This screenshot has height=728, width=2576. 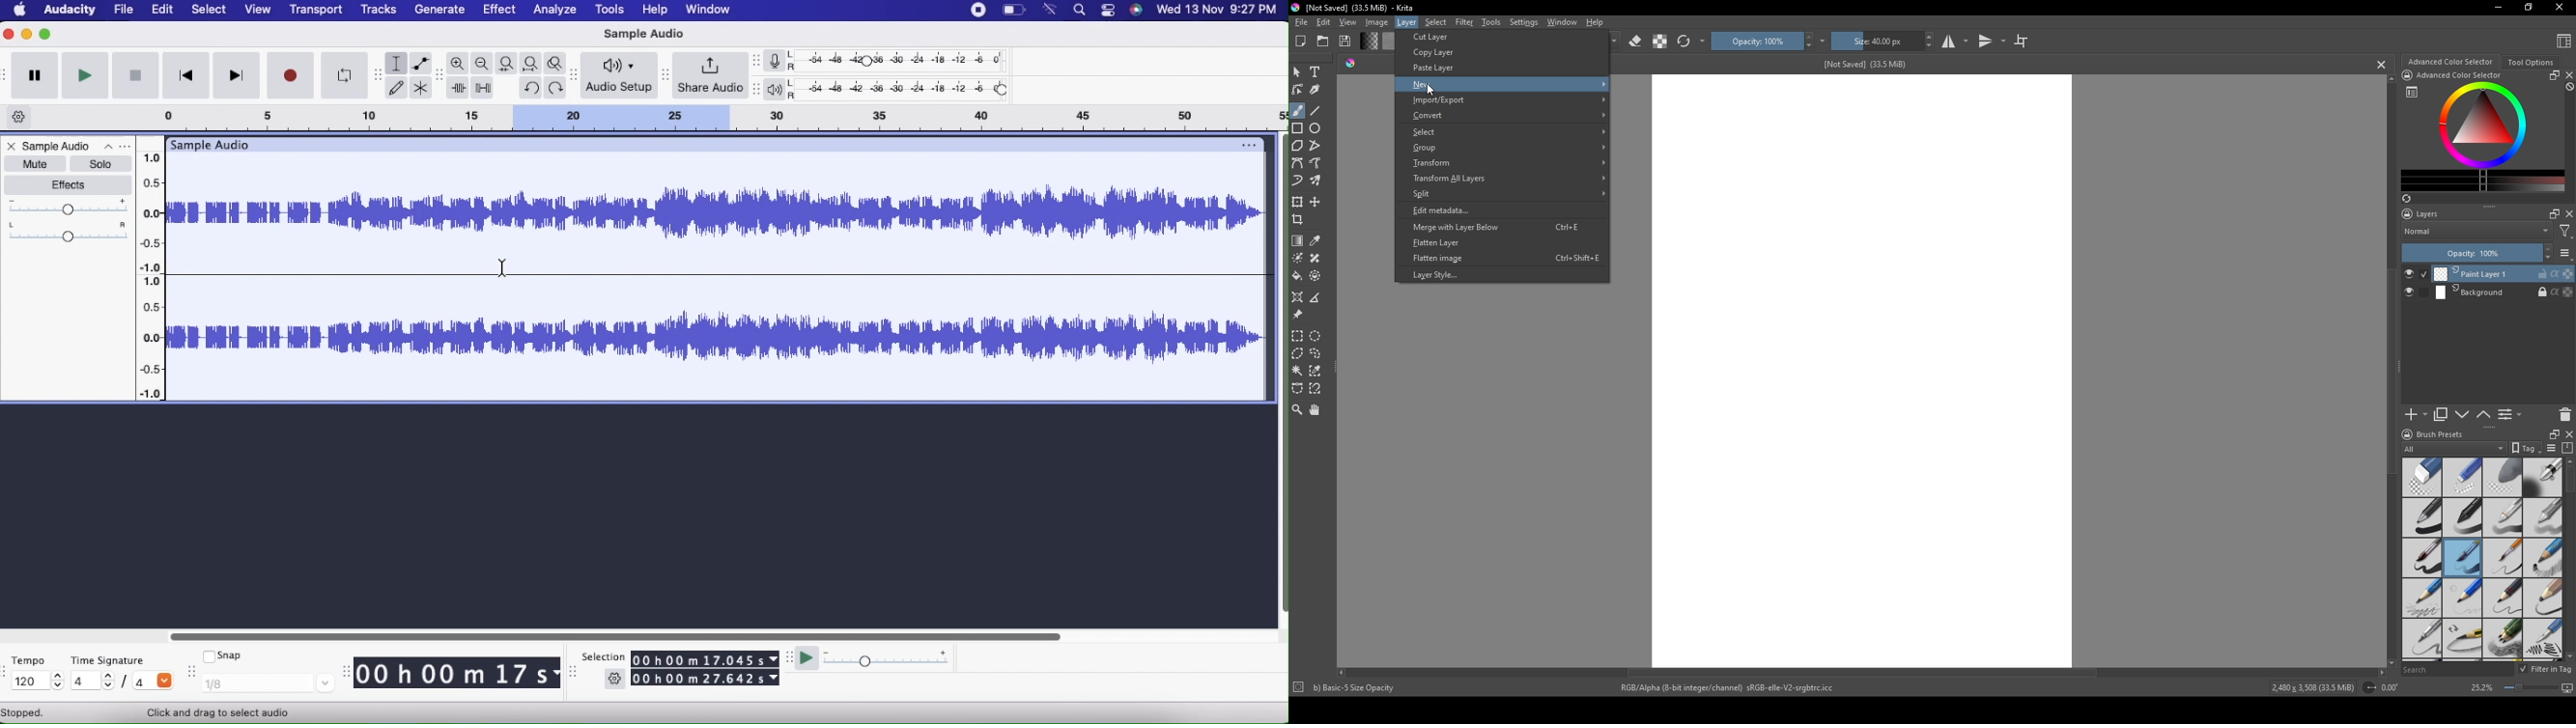 What do you see at coordinates (780, 61) in the screenshot?
I see `Record Meter` at bounding box center [780, 61].